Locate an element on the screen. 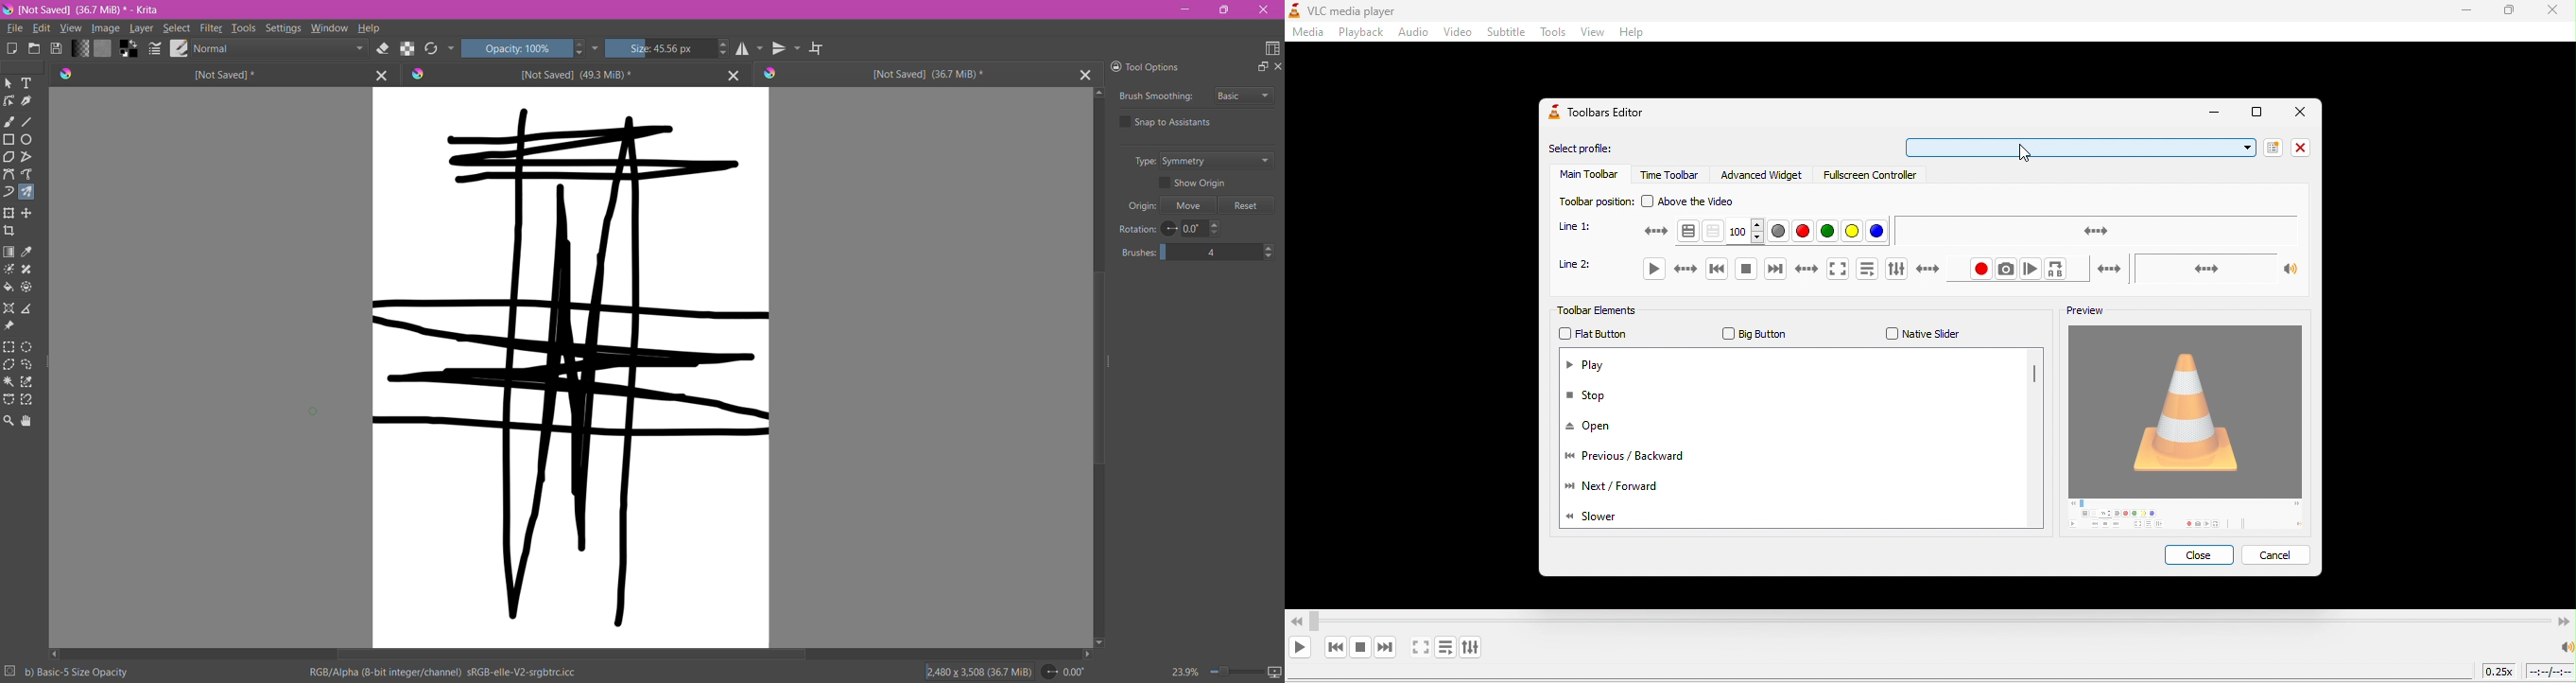  Choose Workspace is located at coordinates (1271, 49).